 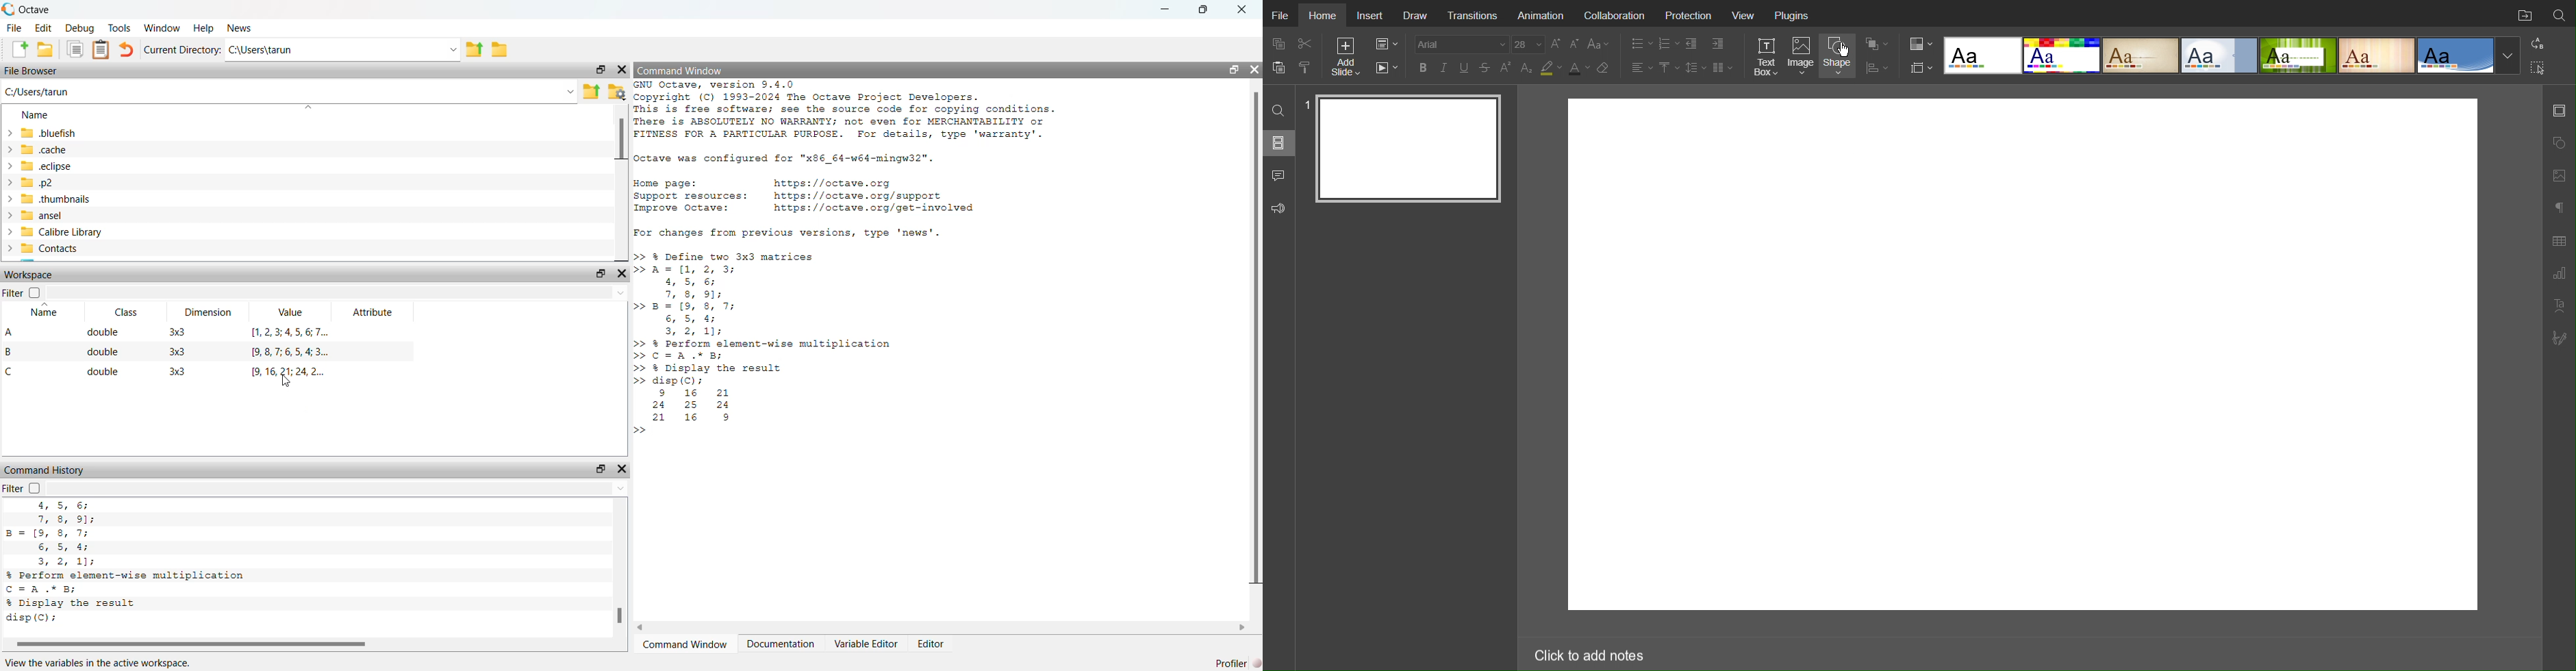 I want to click on Slide Settings, so click(x=1385, y=45).